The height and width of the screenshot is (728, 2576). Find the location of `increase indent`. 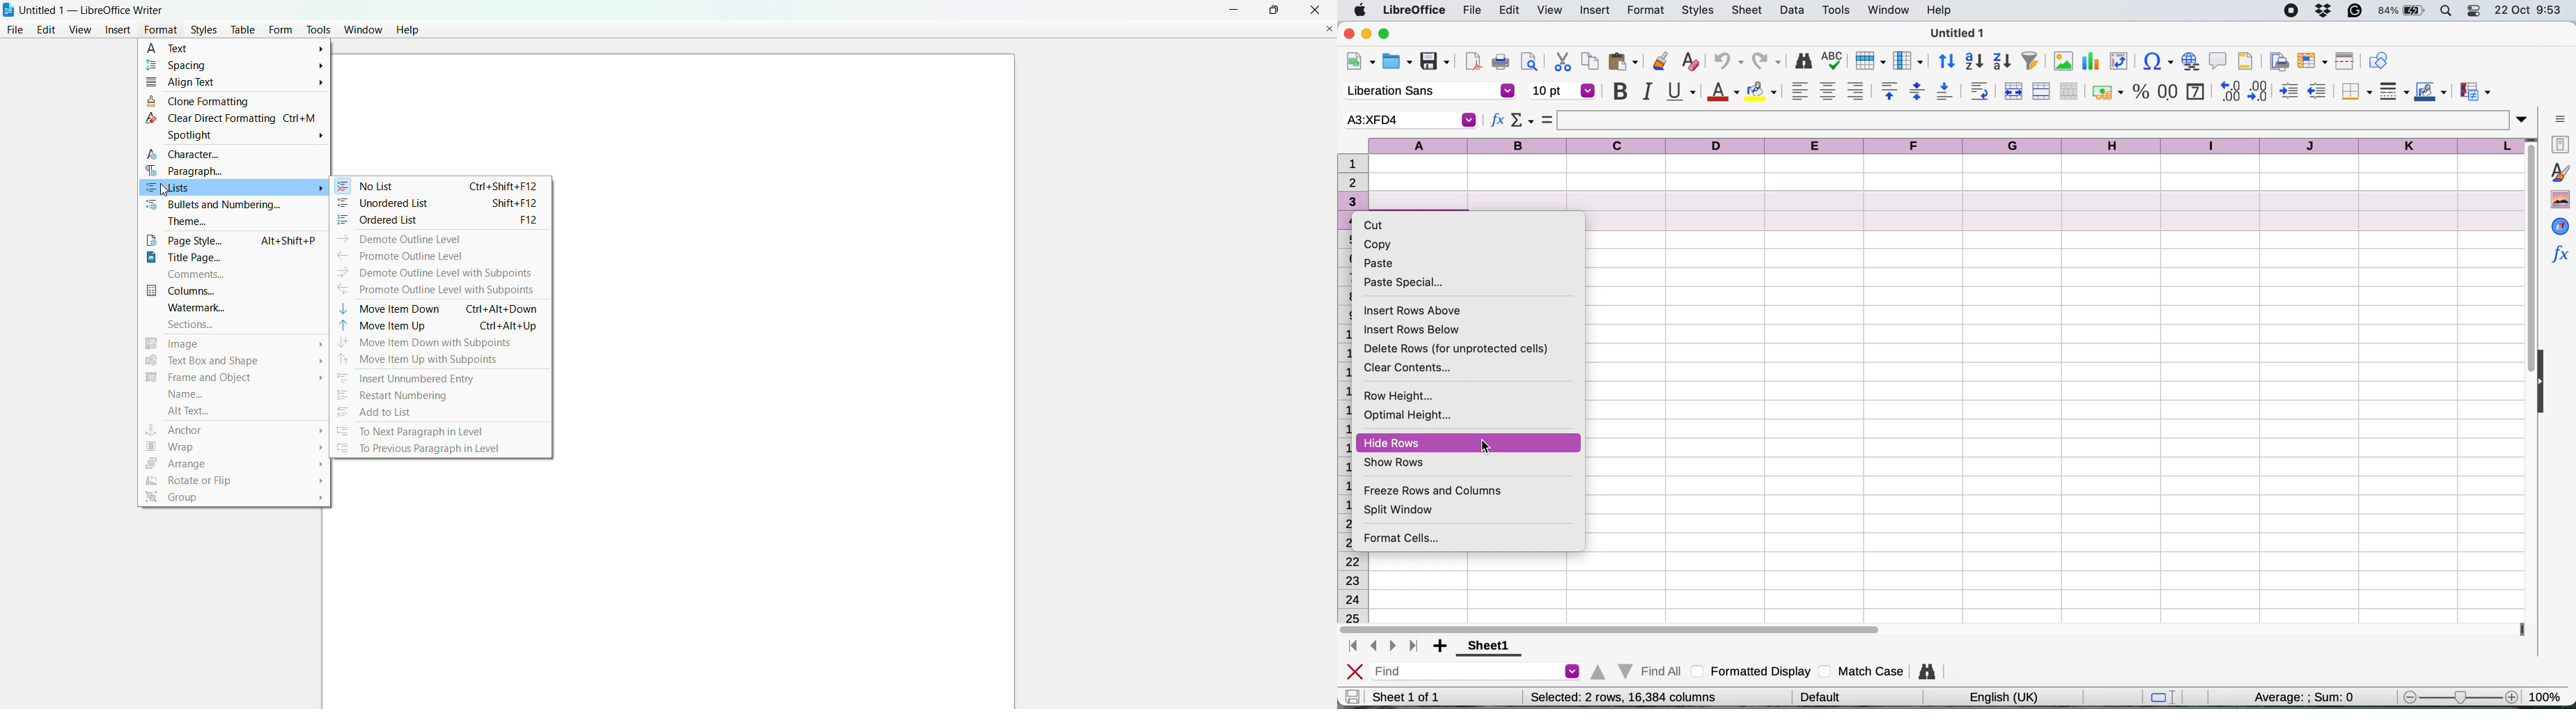

increase indent is located at coordinates (2290, 91).